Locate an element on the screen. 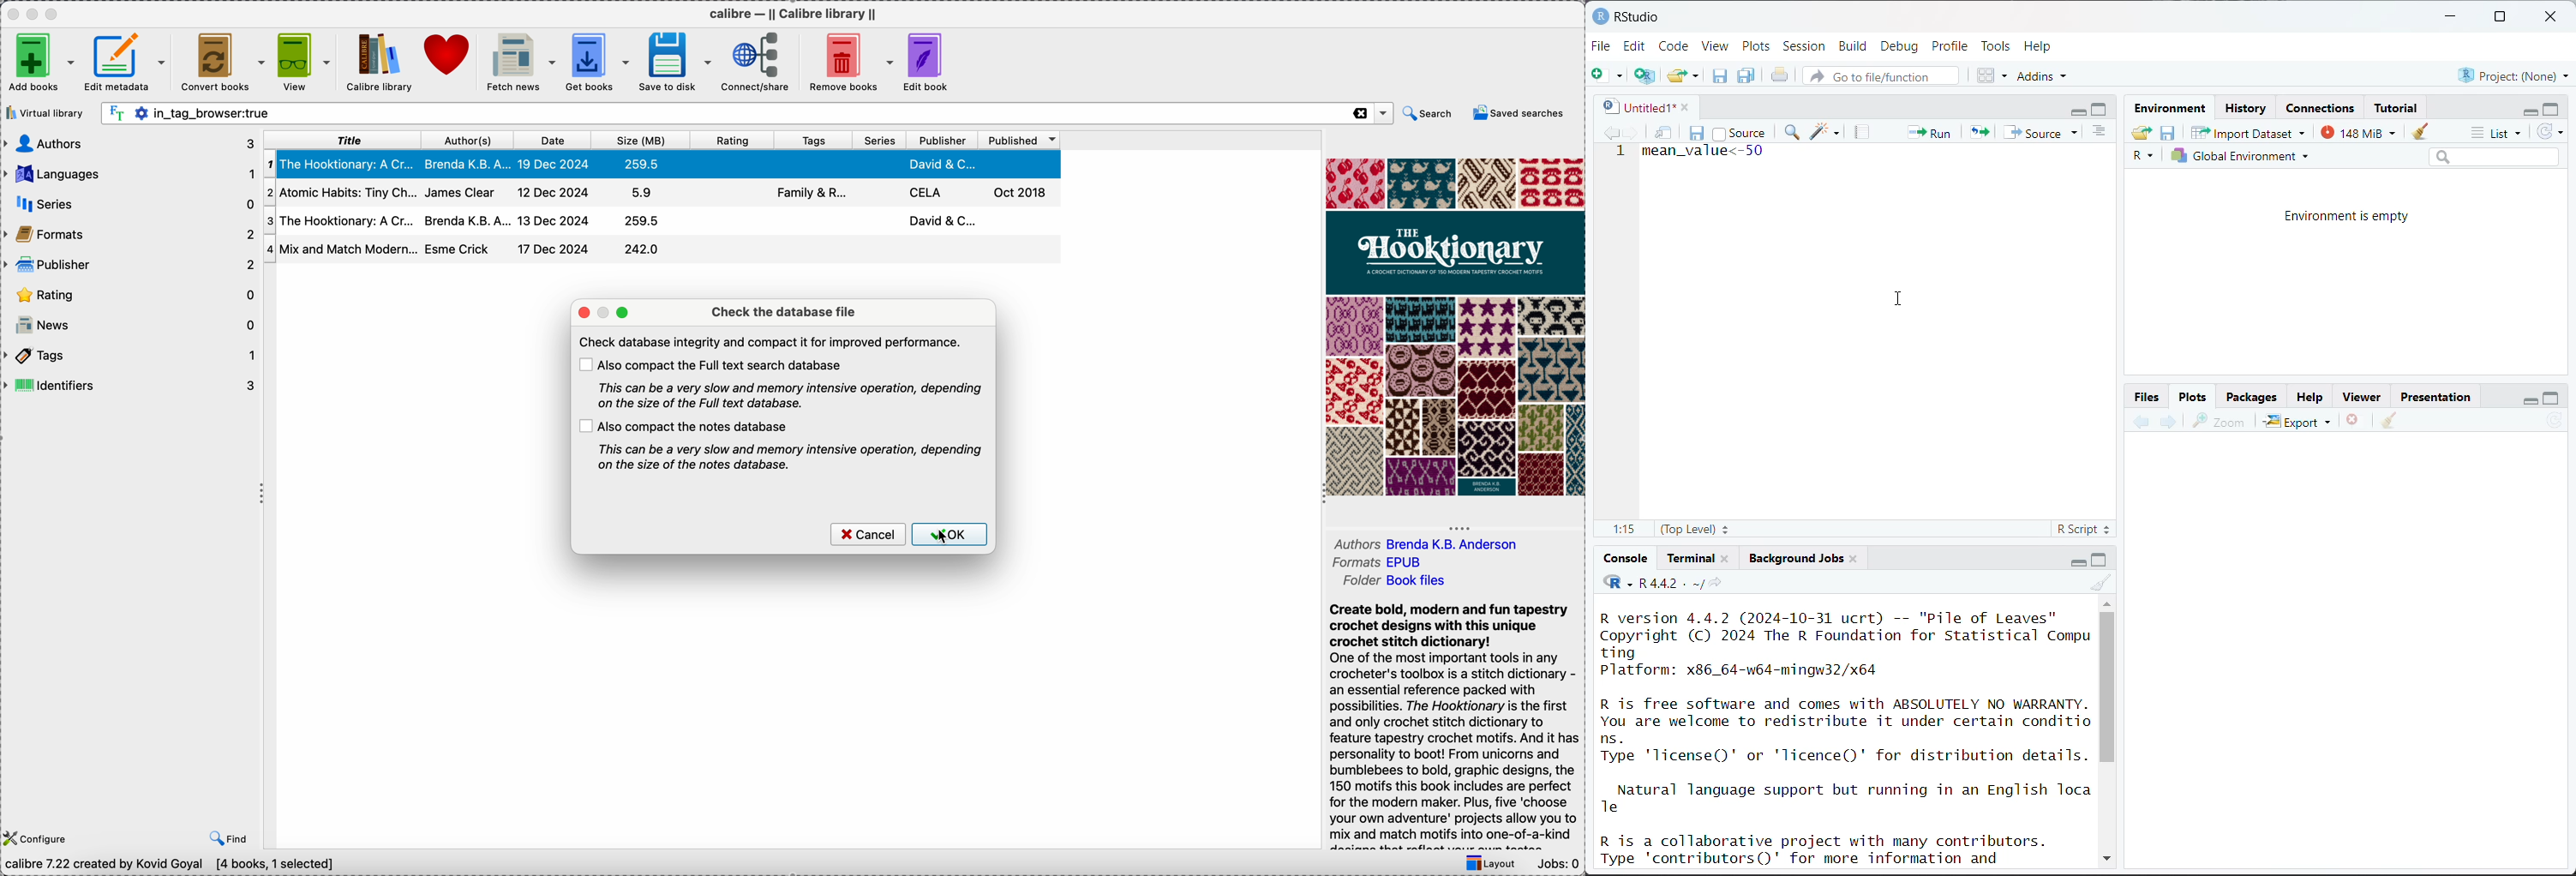 The height and width of the screenshot is (896, 2576). Help is located at coordinates (2309, 399).